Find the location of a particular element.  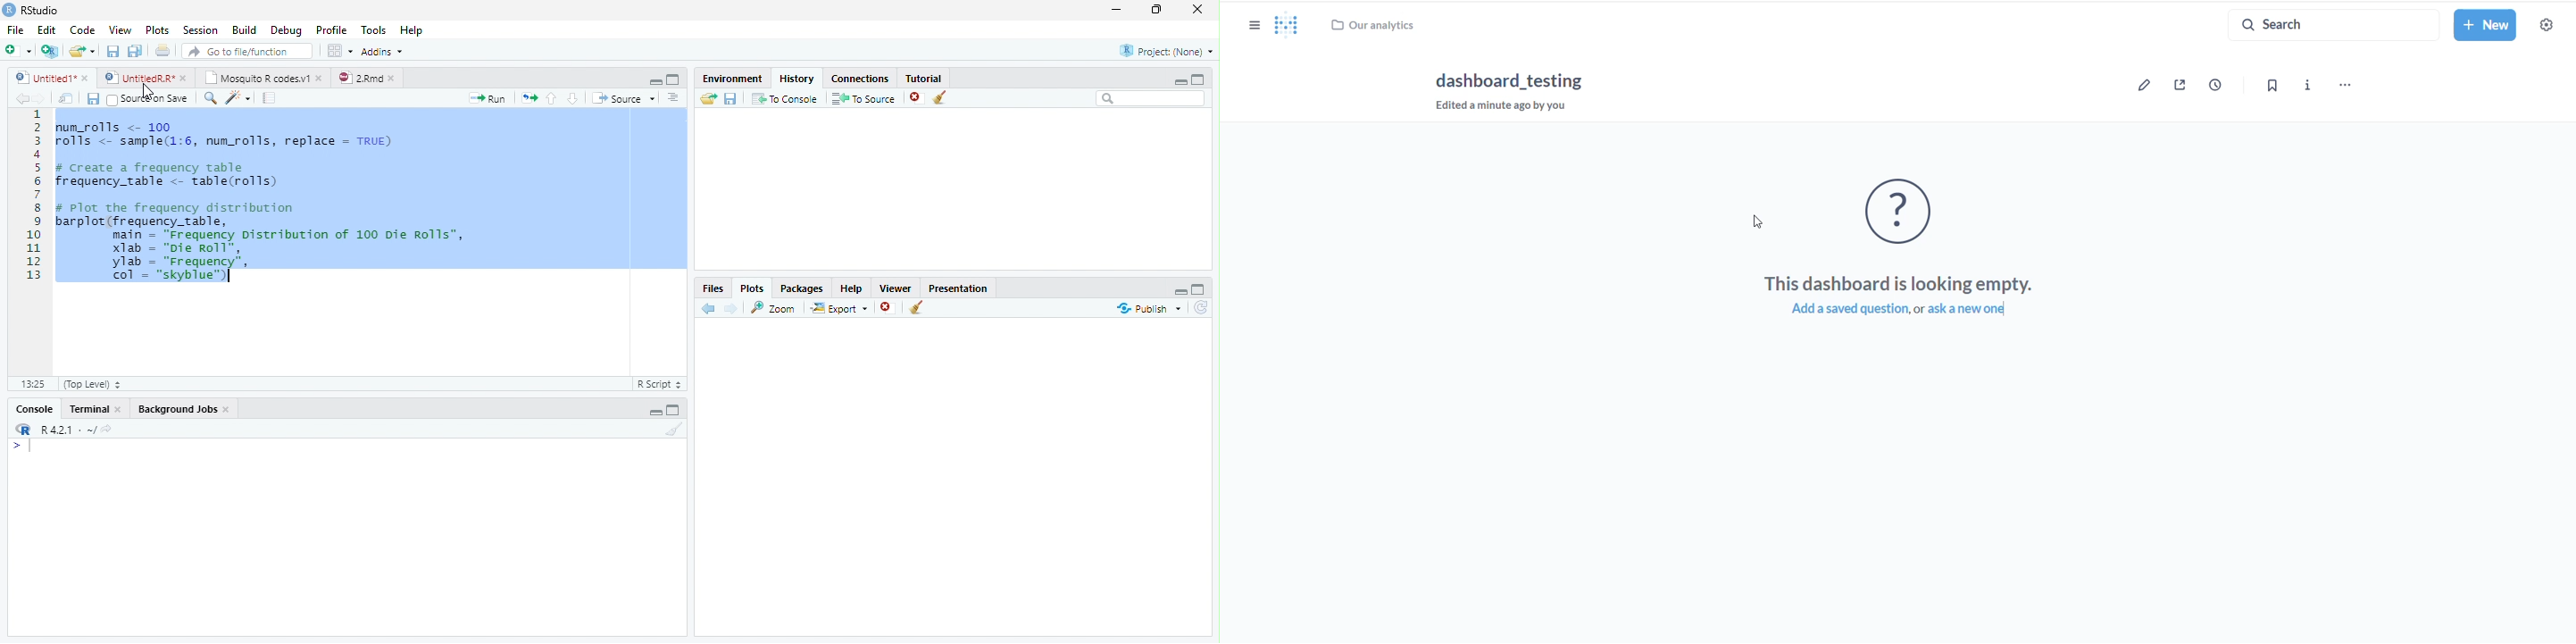

Show in new window is located at coordinates (68, 98).